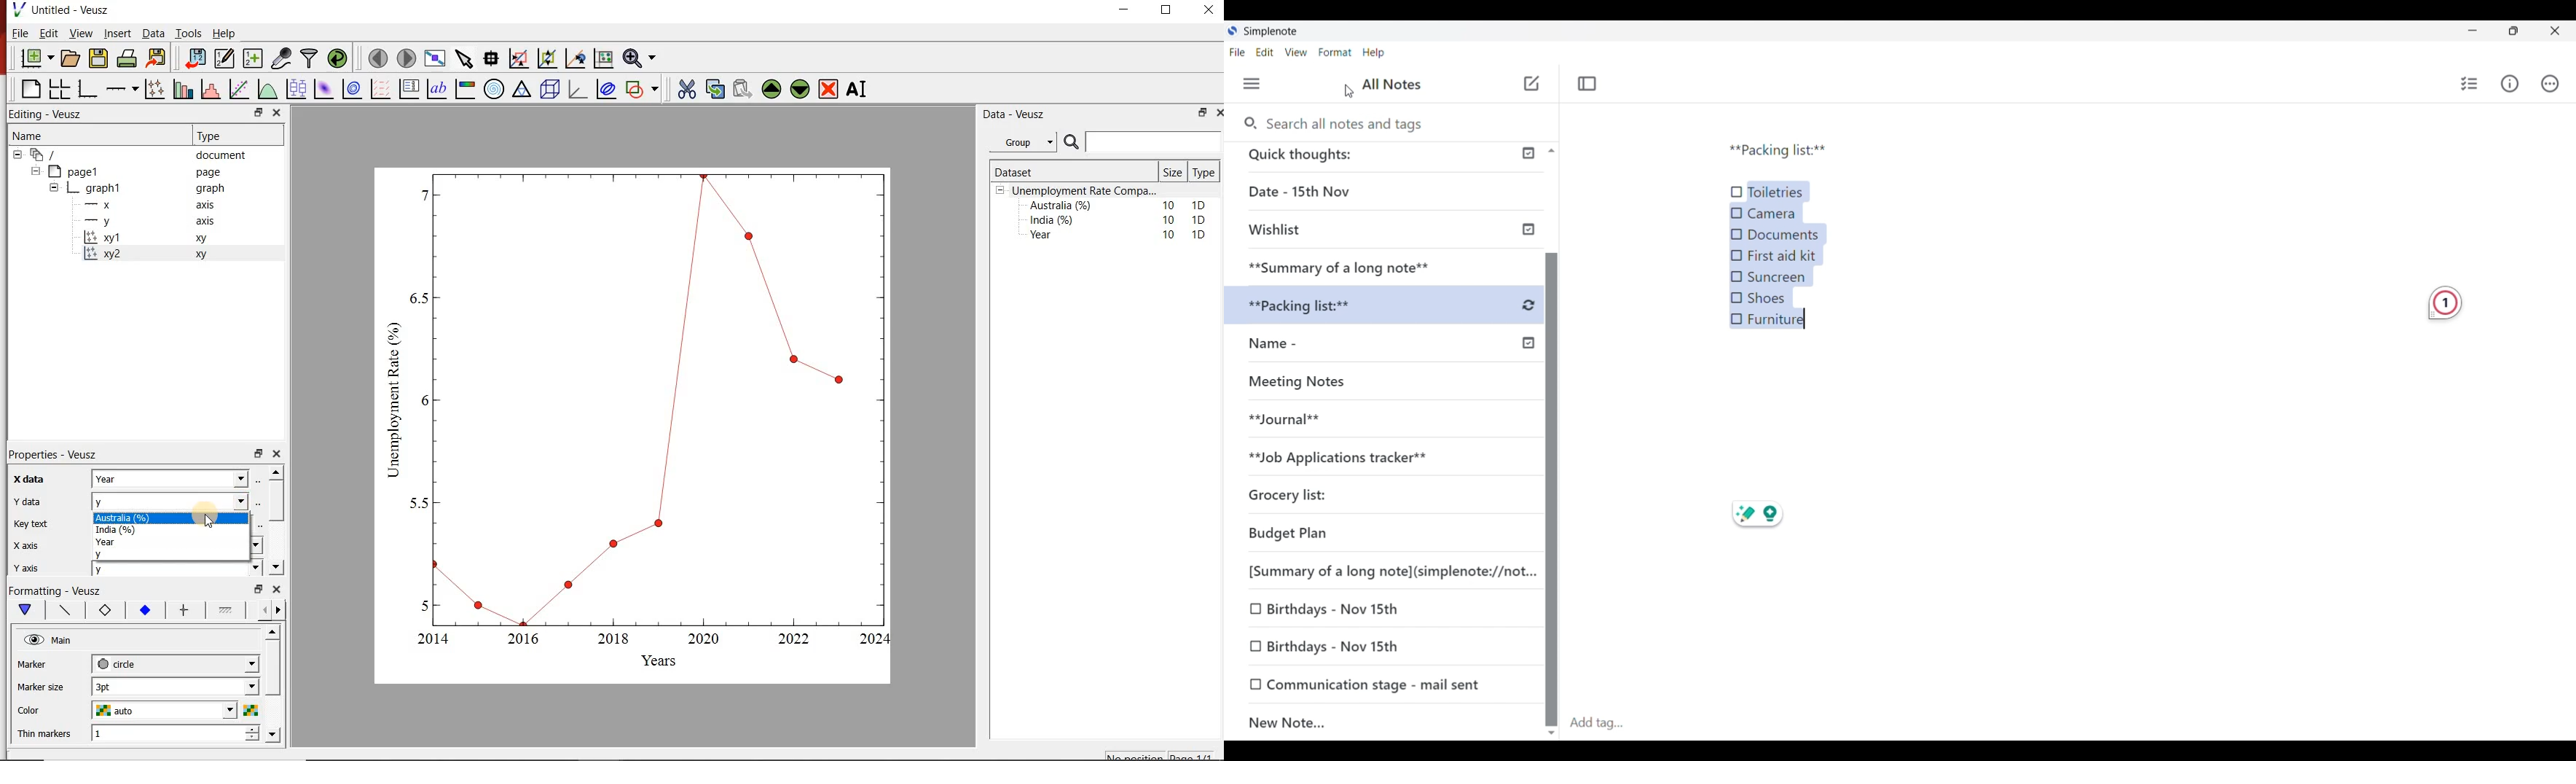 The height and width of the screenshot is (784, 2576). Describe the element at coordinates (1780, 512) in the screenshot. I see `idea` at that location.